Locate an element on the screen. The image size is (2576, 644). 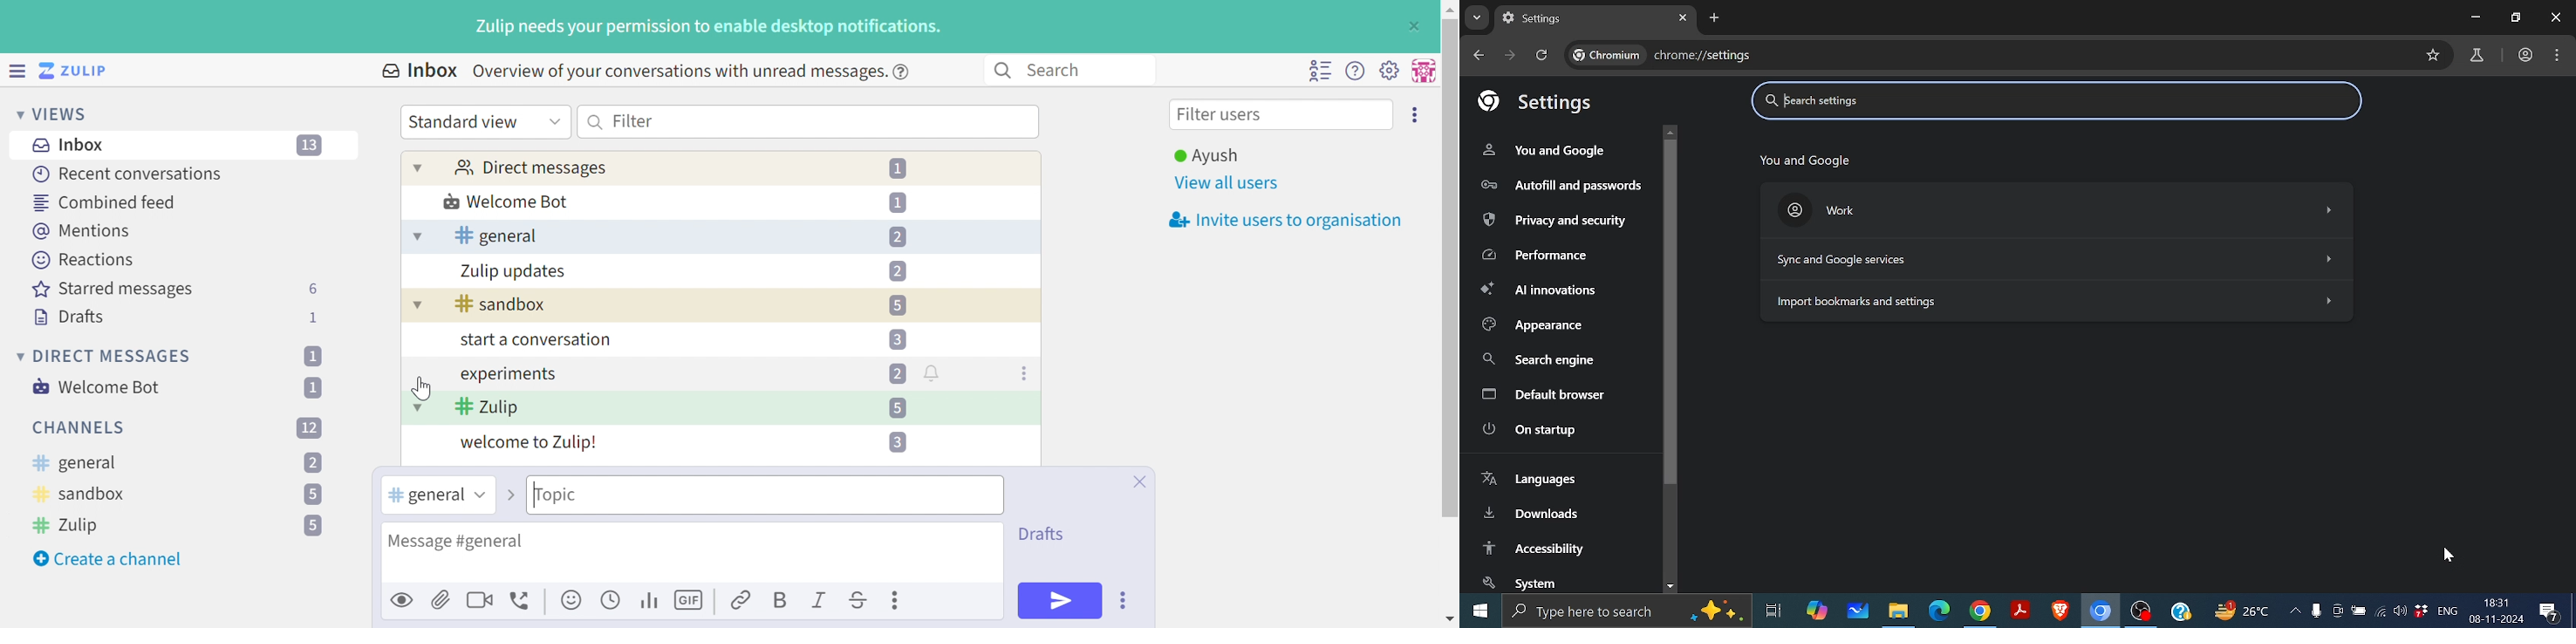
Topic is located at coordinates (636, 495).